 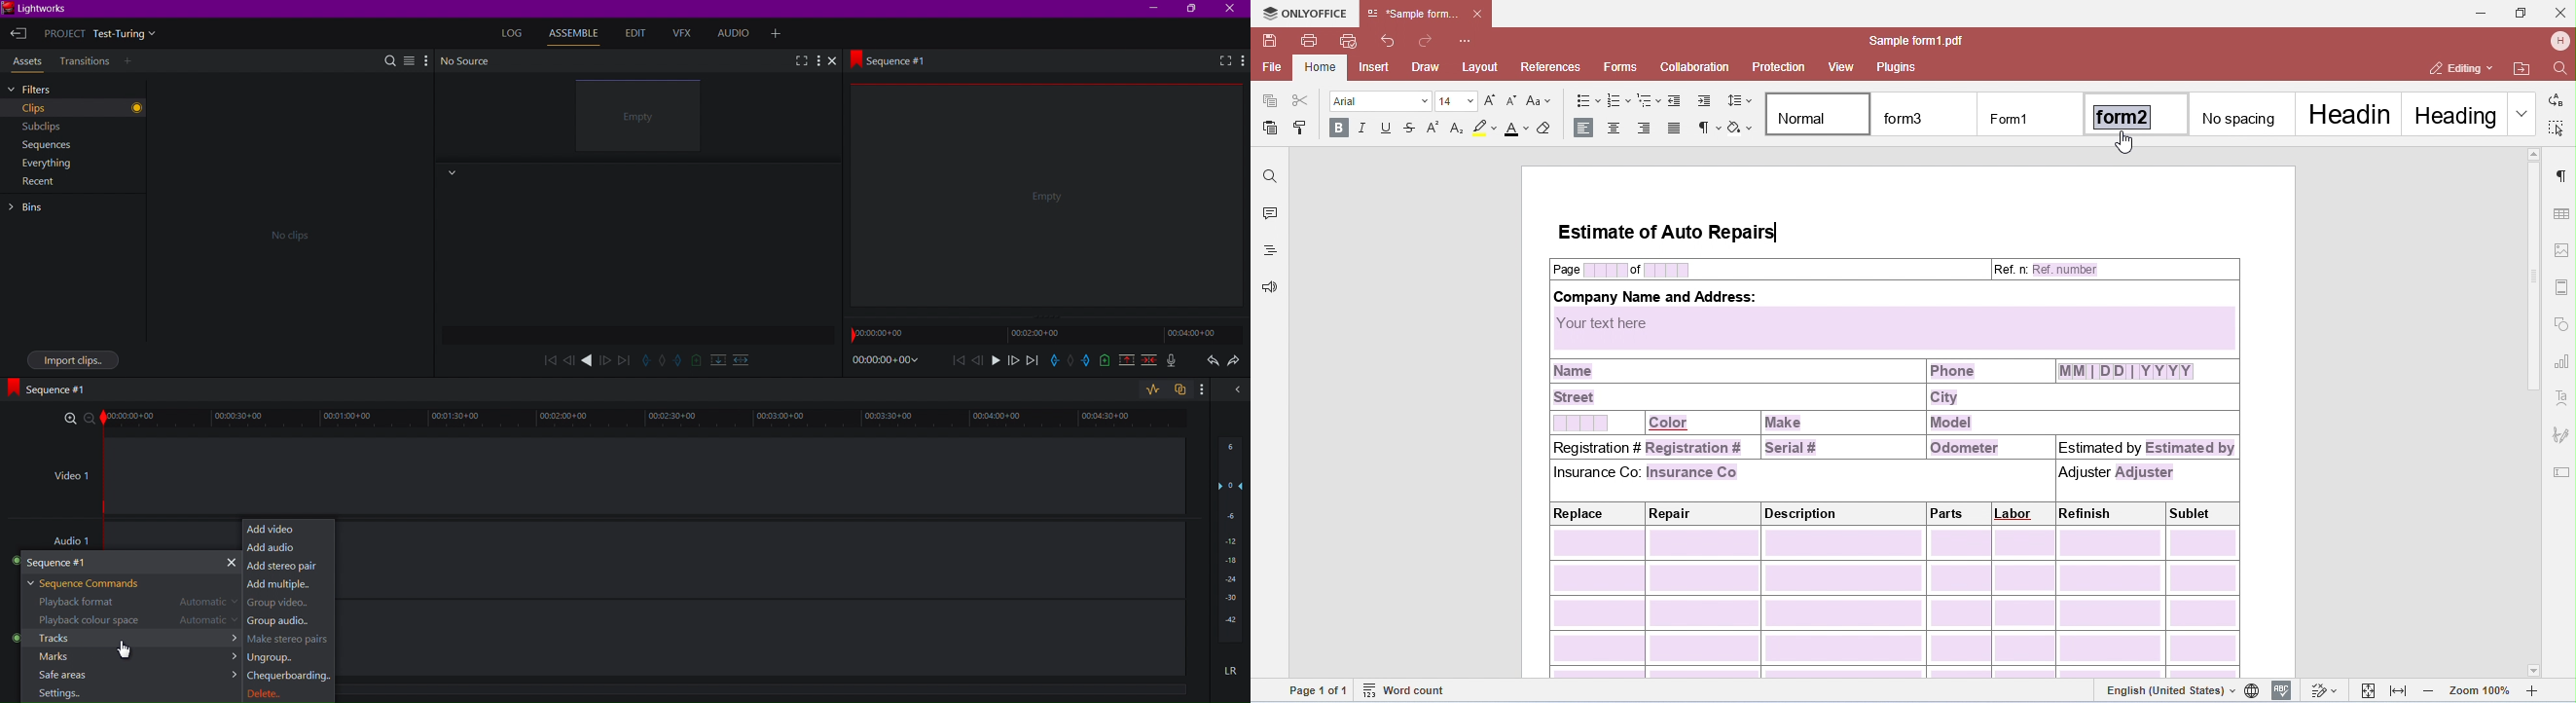 I want to click on Timestamp, so click(x=886, y=361).